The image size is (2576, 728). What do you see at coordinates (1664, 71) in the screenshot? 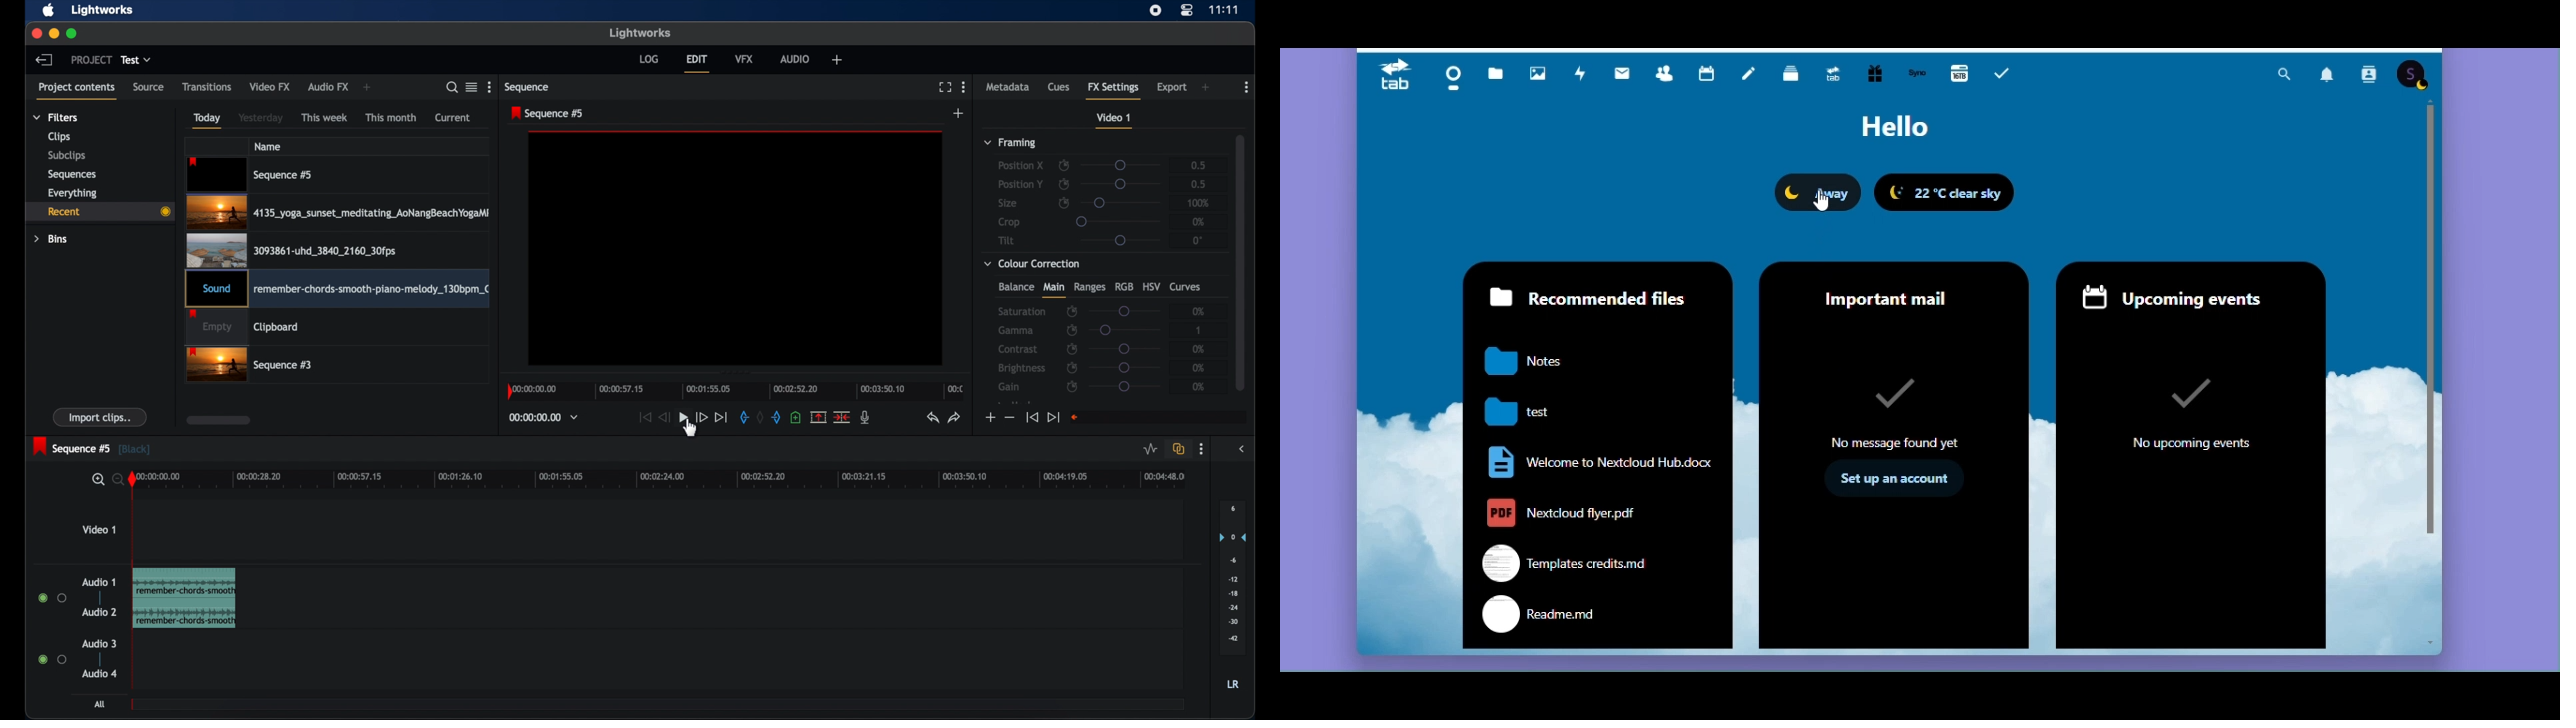
I see `Contacts` at bounding box center [1664, 71].